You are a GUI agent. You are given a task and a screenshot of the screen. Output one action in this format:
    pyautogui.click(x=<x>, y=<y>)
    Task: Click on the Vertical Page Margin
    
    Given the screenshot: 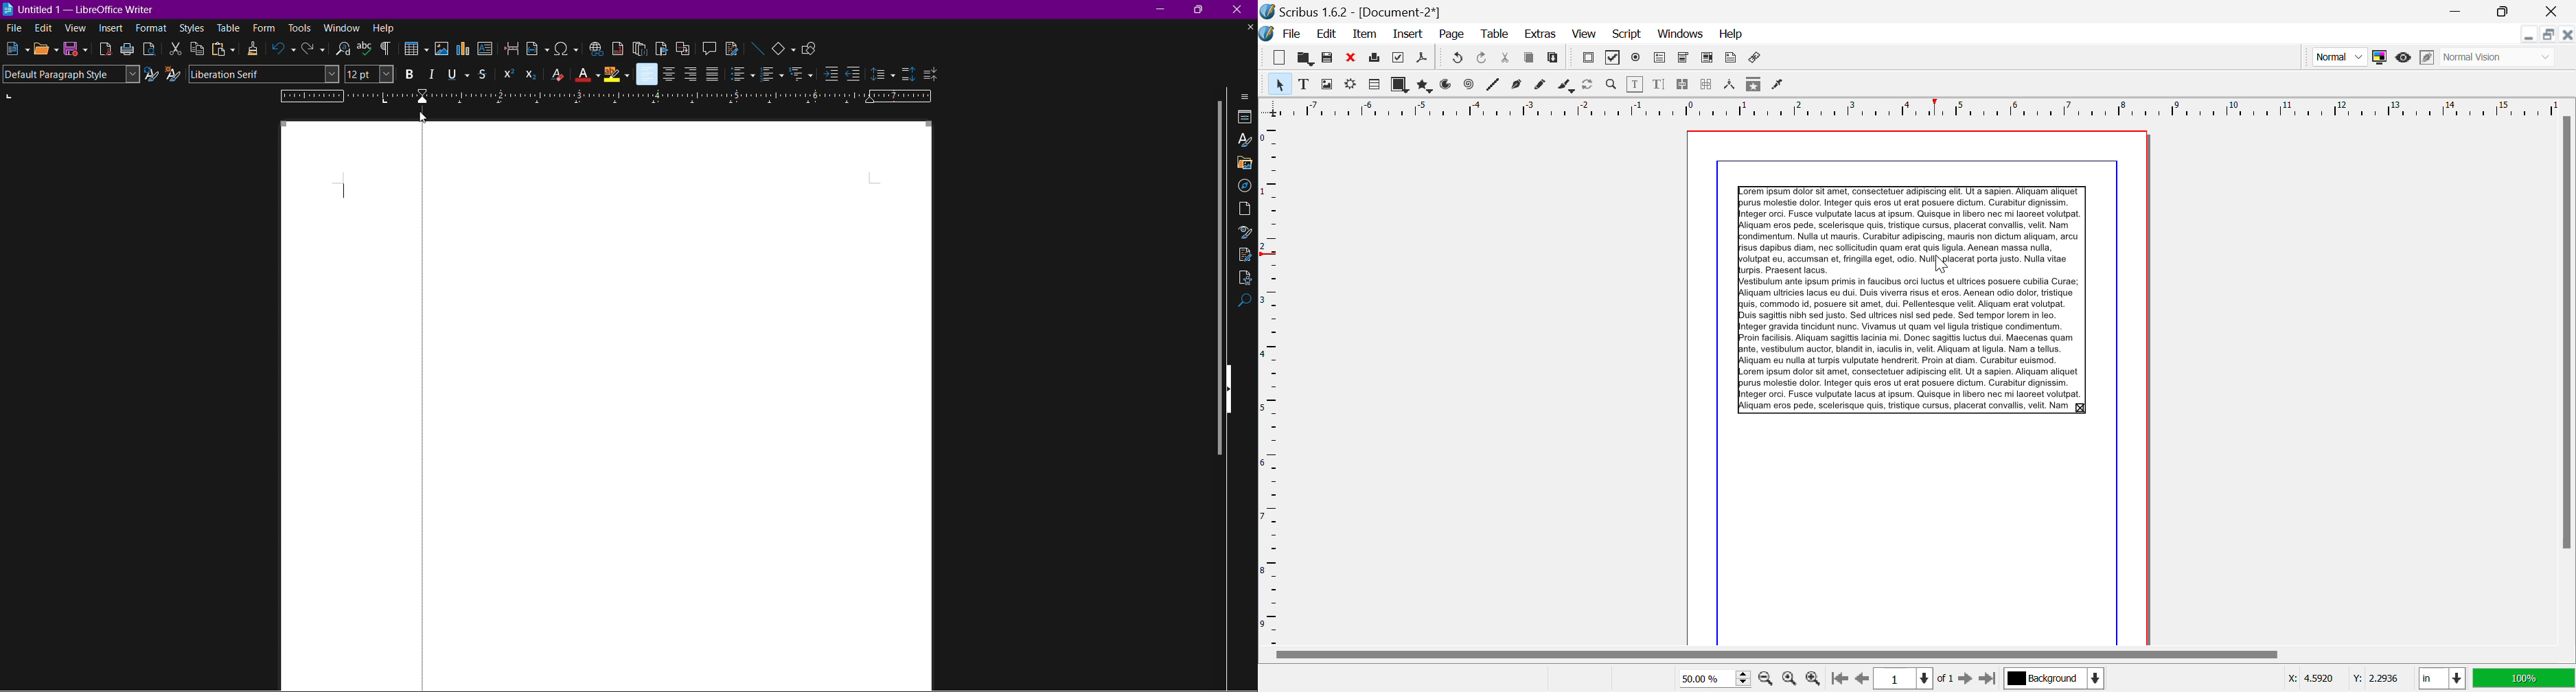 What is the action you would take?
    pyautogui.click(x=1937, y=107)
    